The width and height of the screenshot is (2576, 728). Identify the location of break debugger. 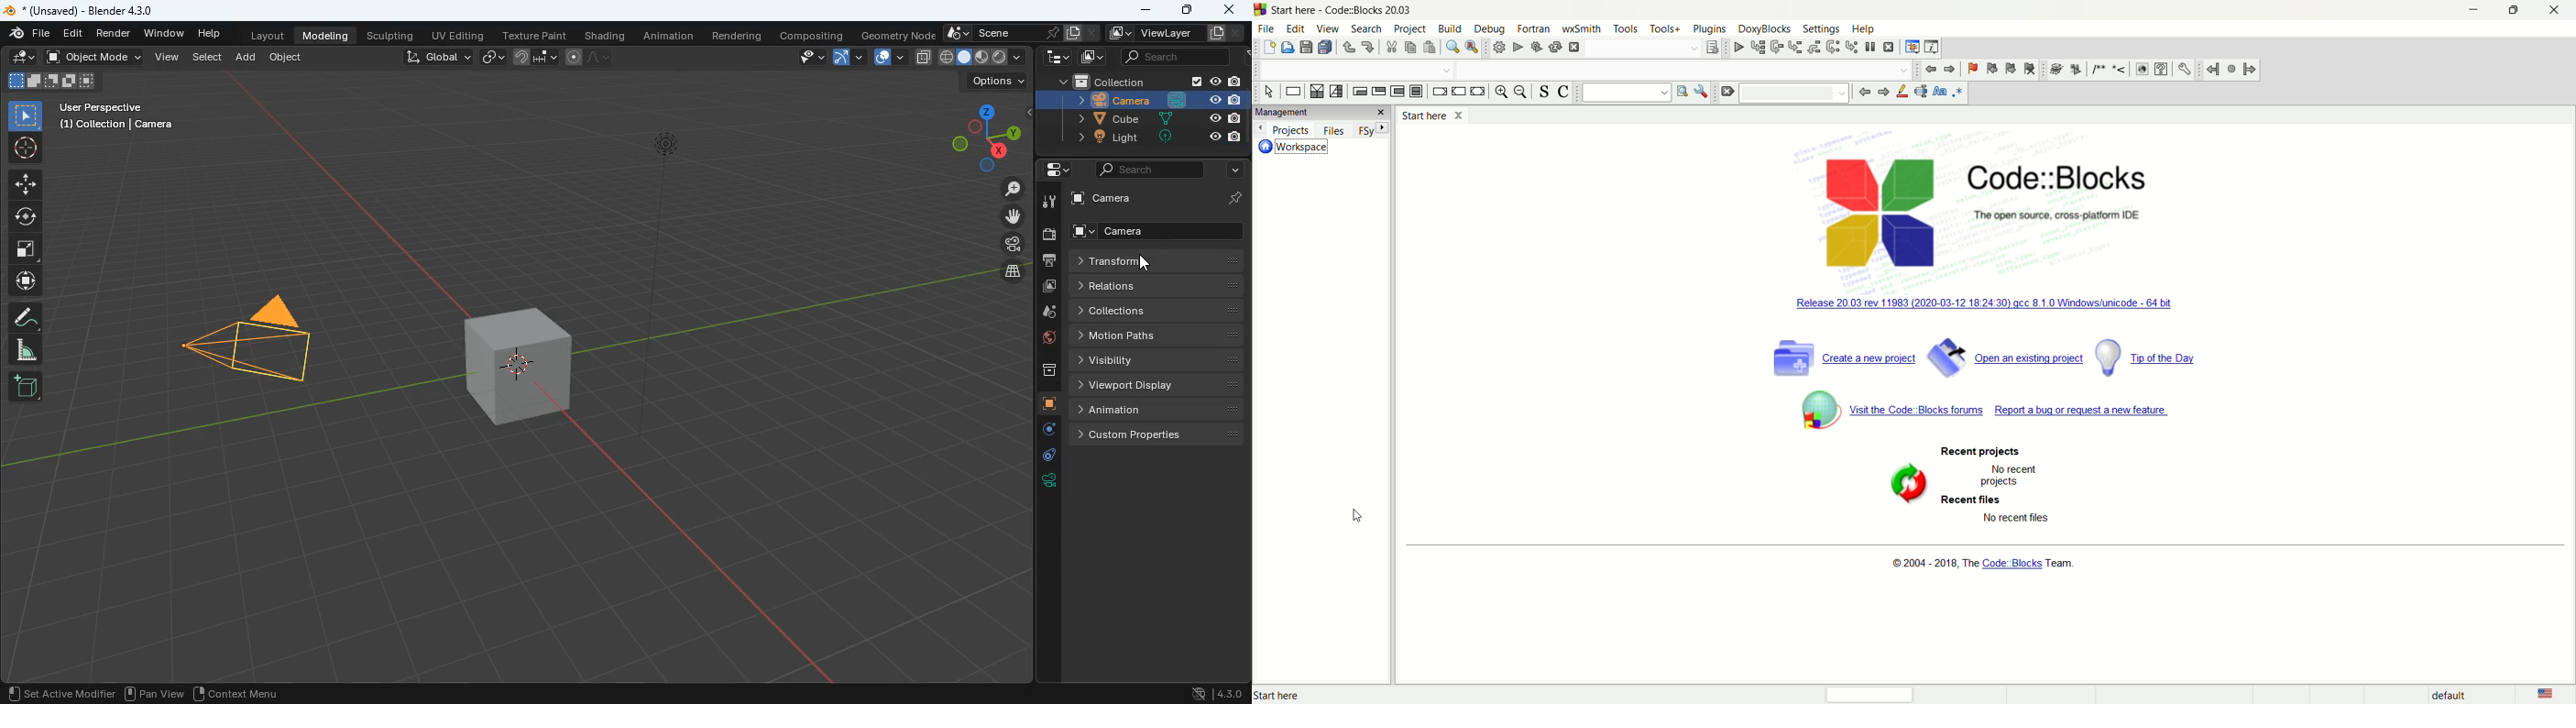
(1871, 47).